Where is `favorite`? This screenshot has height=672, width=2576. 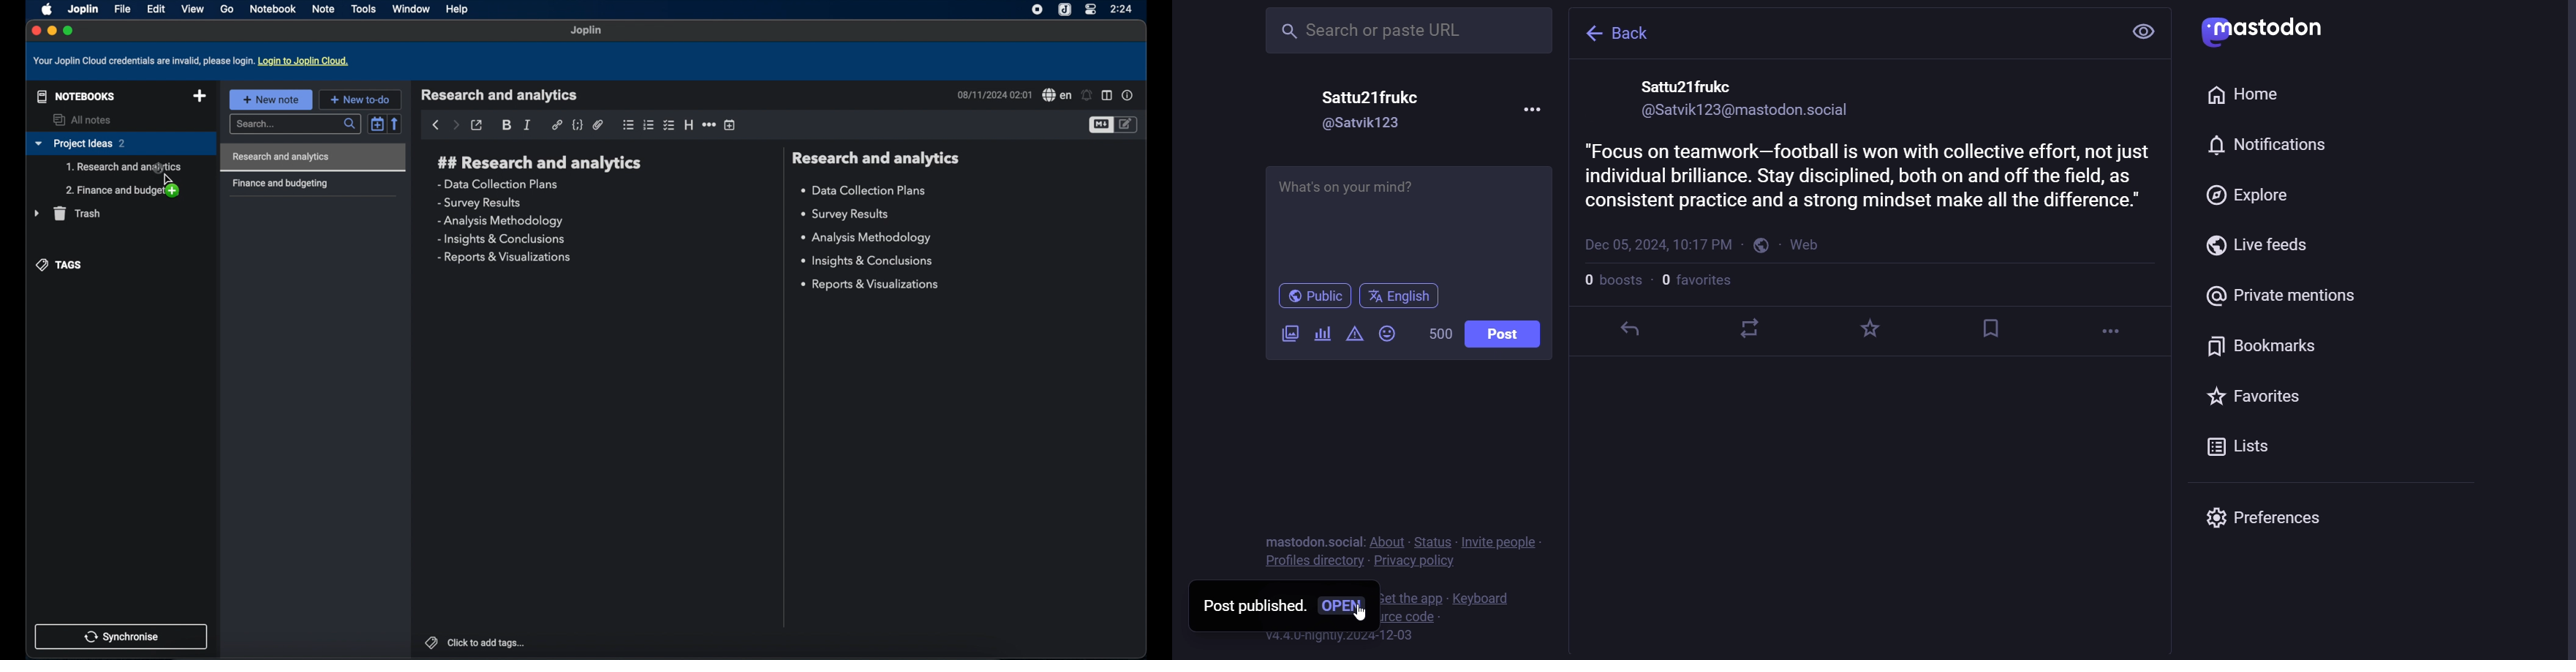 favorite is located at coordinates (1873, 324).